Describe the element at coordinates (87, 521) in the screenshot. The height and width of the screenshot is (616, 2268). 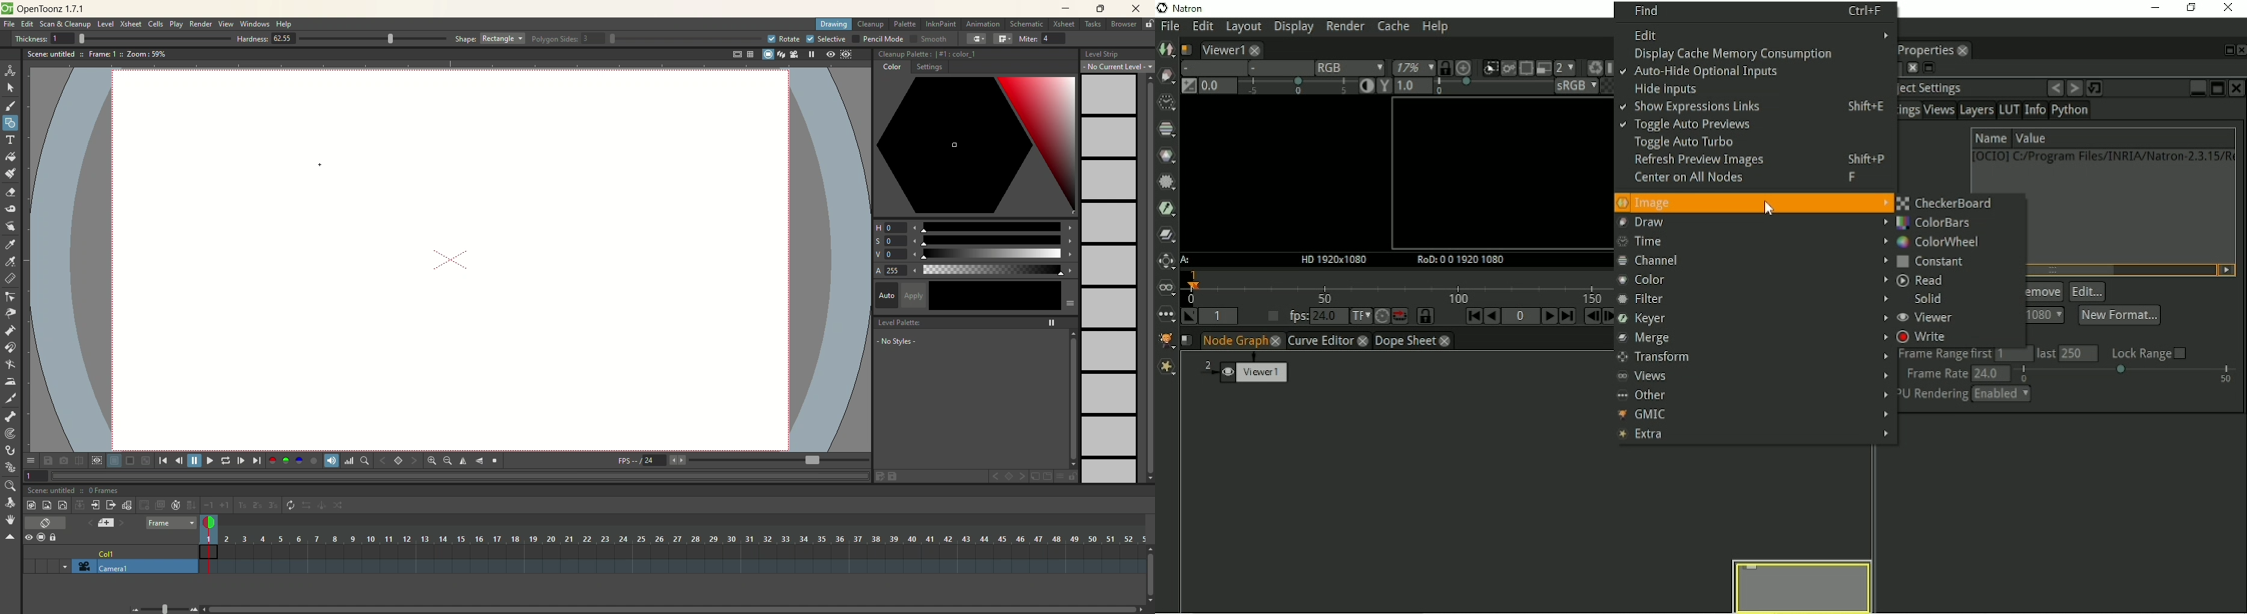
I see `previous memo` at that location.